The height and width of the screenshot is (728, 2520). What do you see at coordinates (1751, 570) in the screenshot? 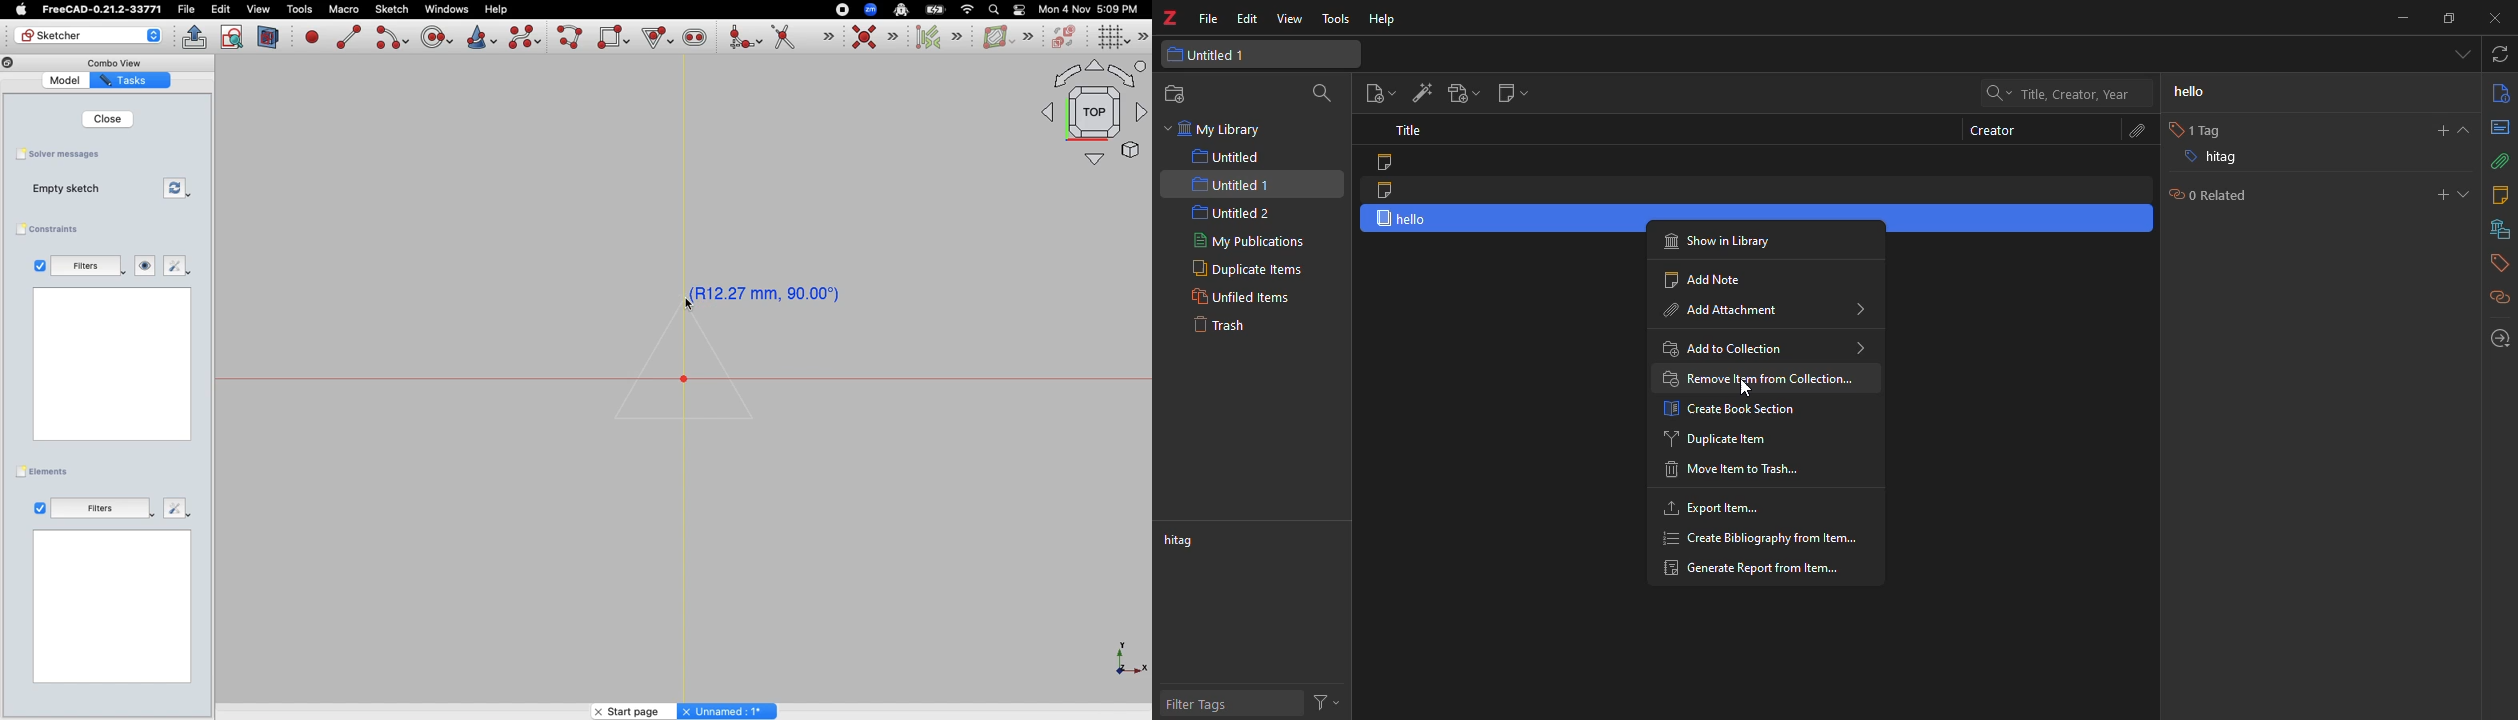
I see `generate report from item` at bounding box center [1751, 570].